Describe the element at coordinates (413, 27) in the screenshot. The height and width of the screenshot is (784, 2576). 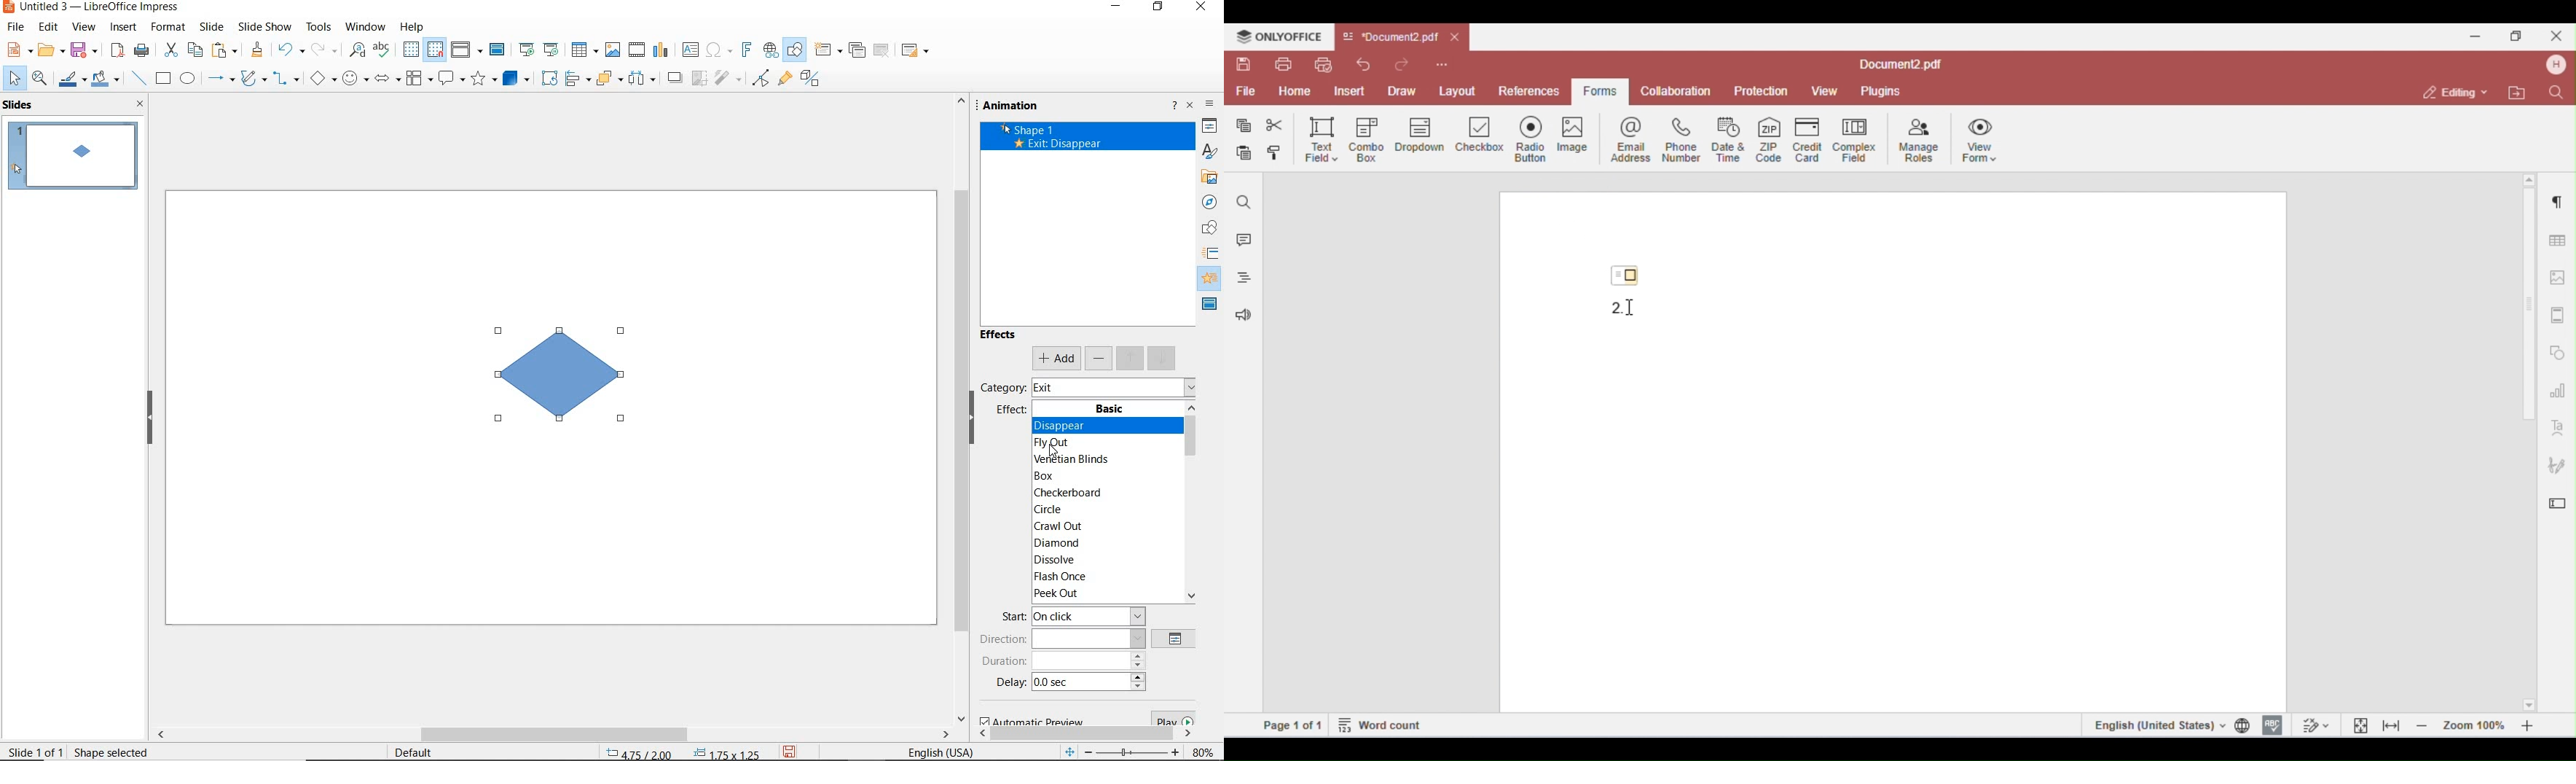
I see `help` at that location.